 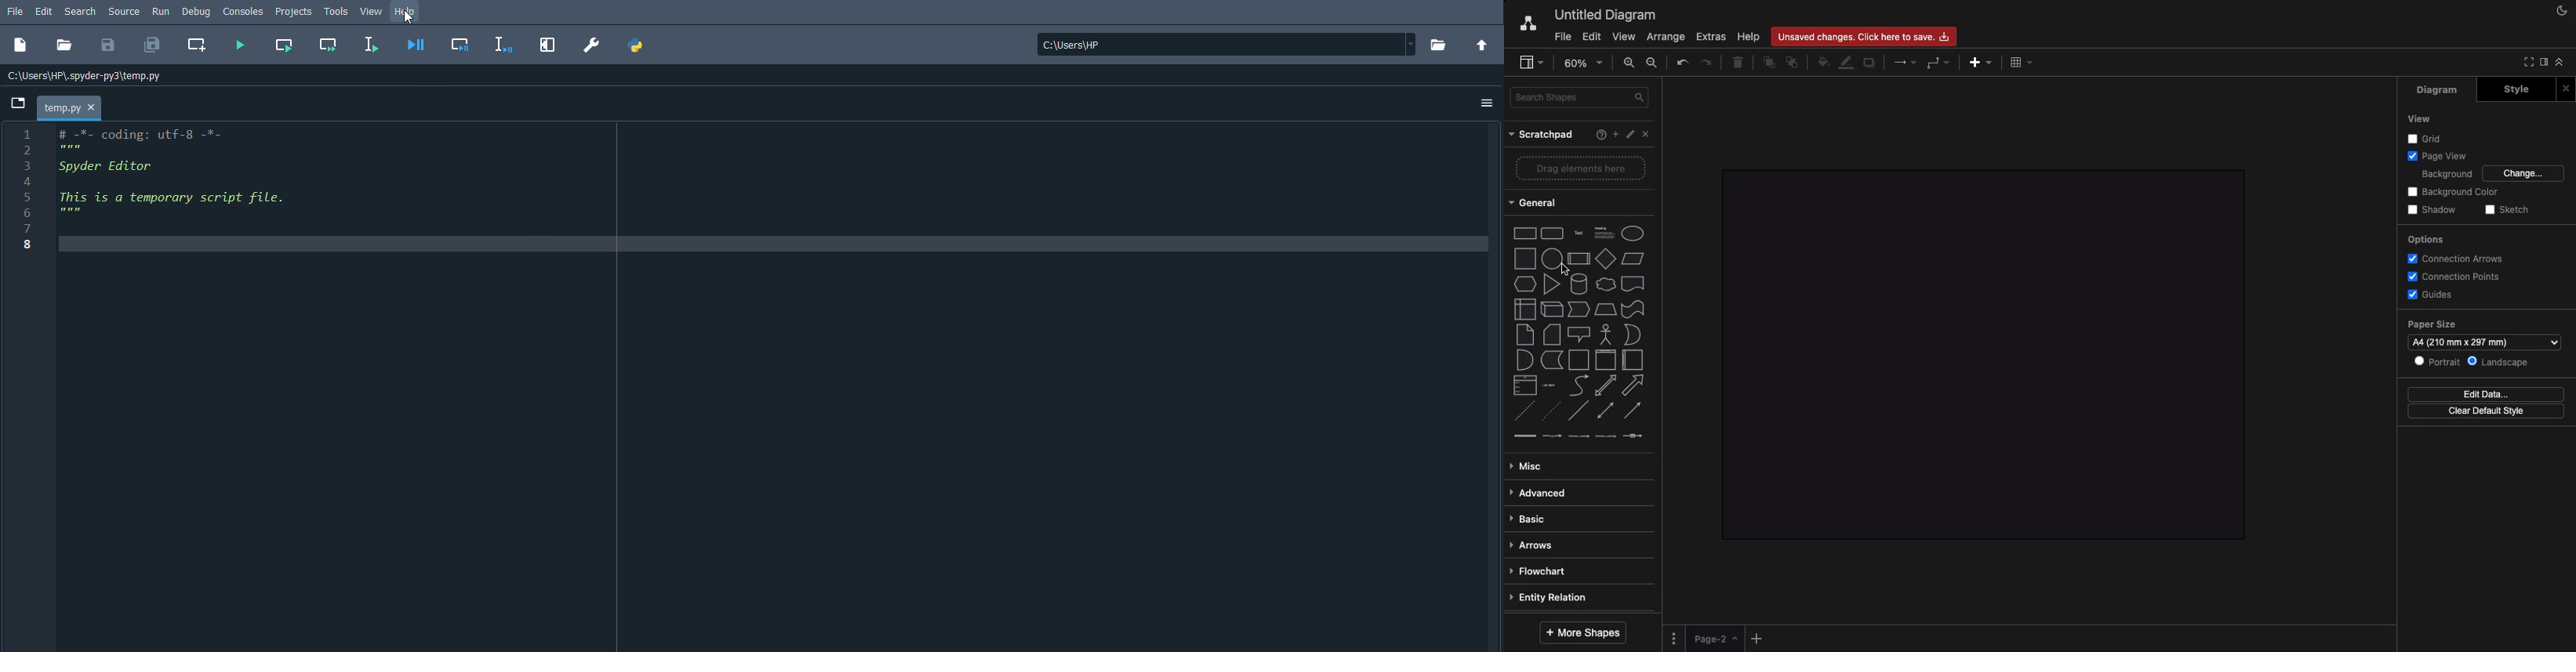 I want to click on Run selection or current line, so click(x=370, y=43).